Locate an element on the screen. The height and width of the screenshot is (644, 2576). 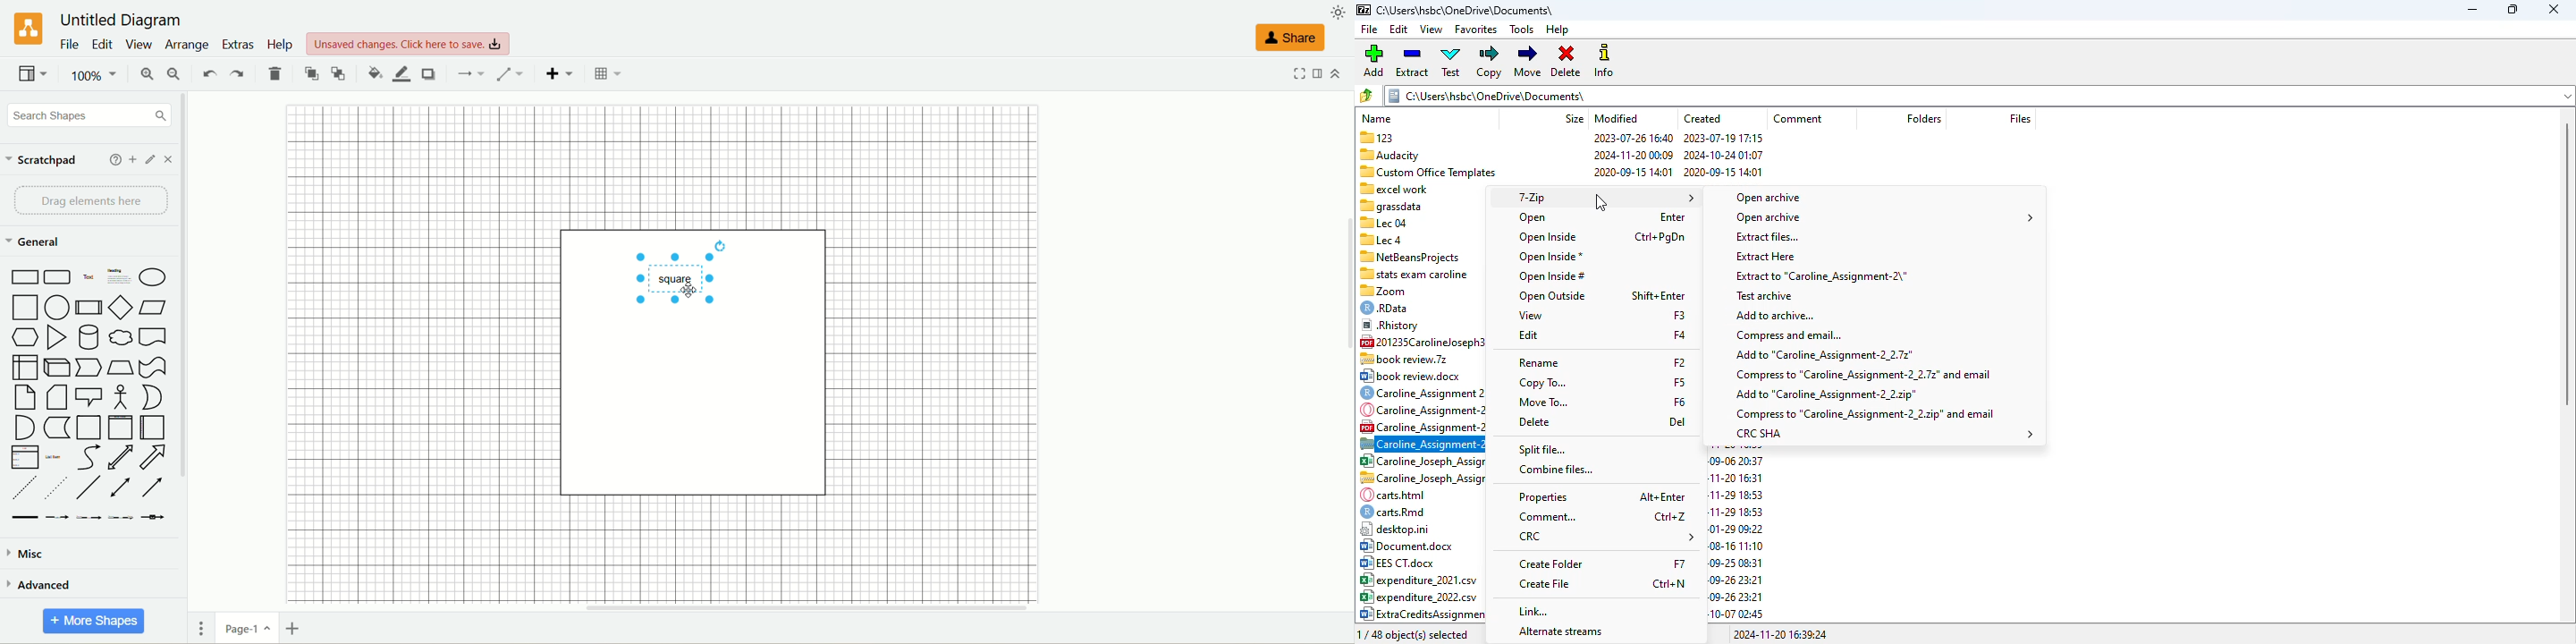
to back is located at coordinates (338, 75).